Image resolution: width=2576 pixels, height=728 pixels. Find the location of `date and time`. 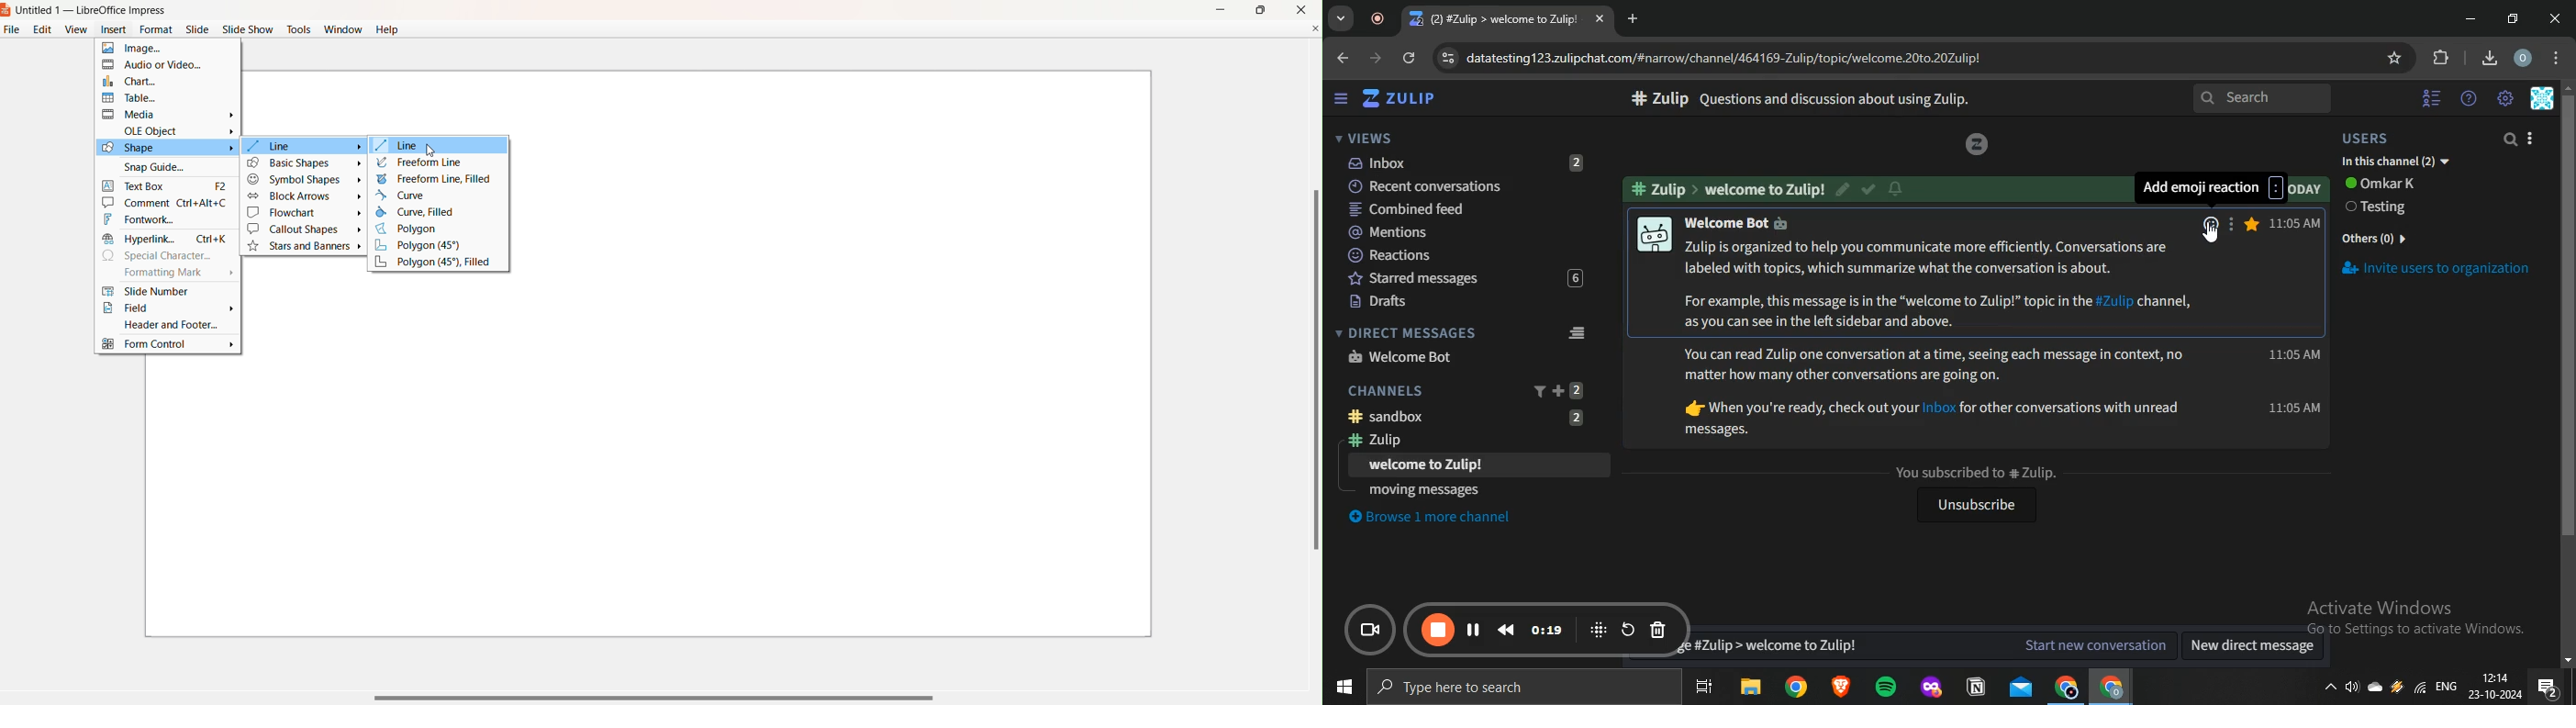

date and time is located at coordinates (2494, 688).